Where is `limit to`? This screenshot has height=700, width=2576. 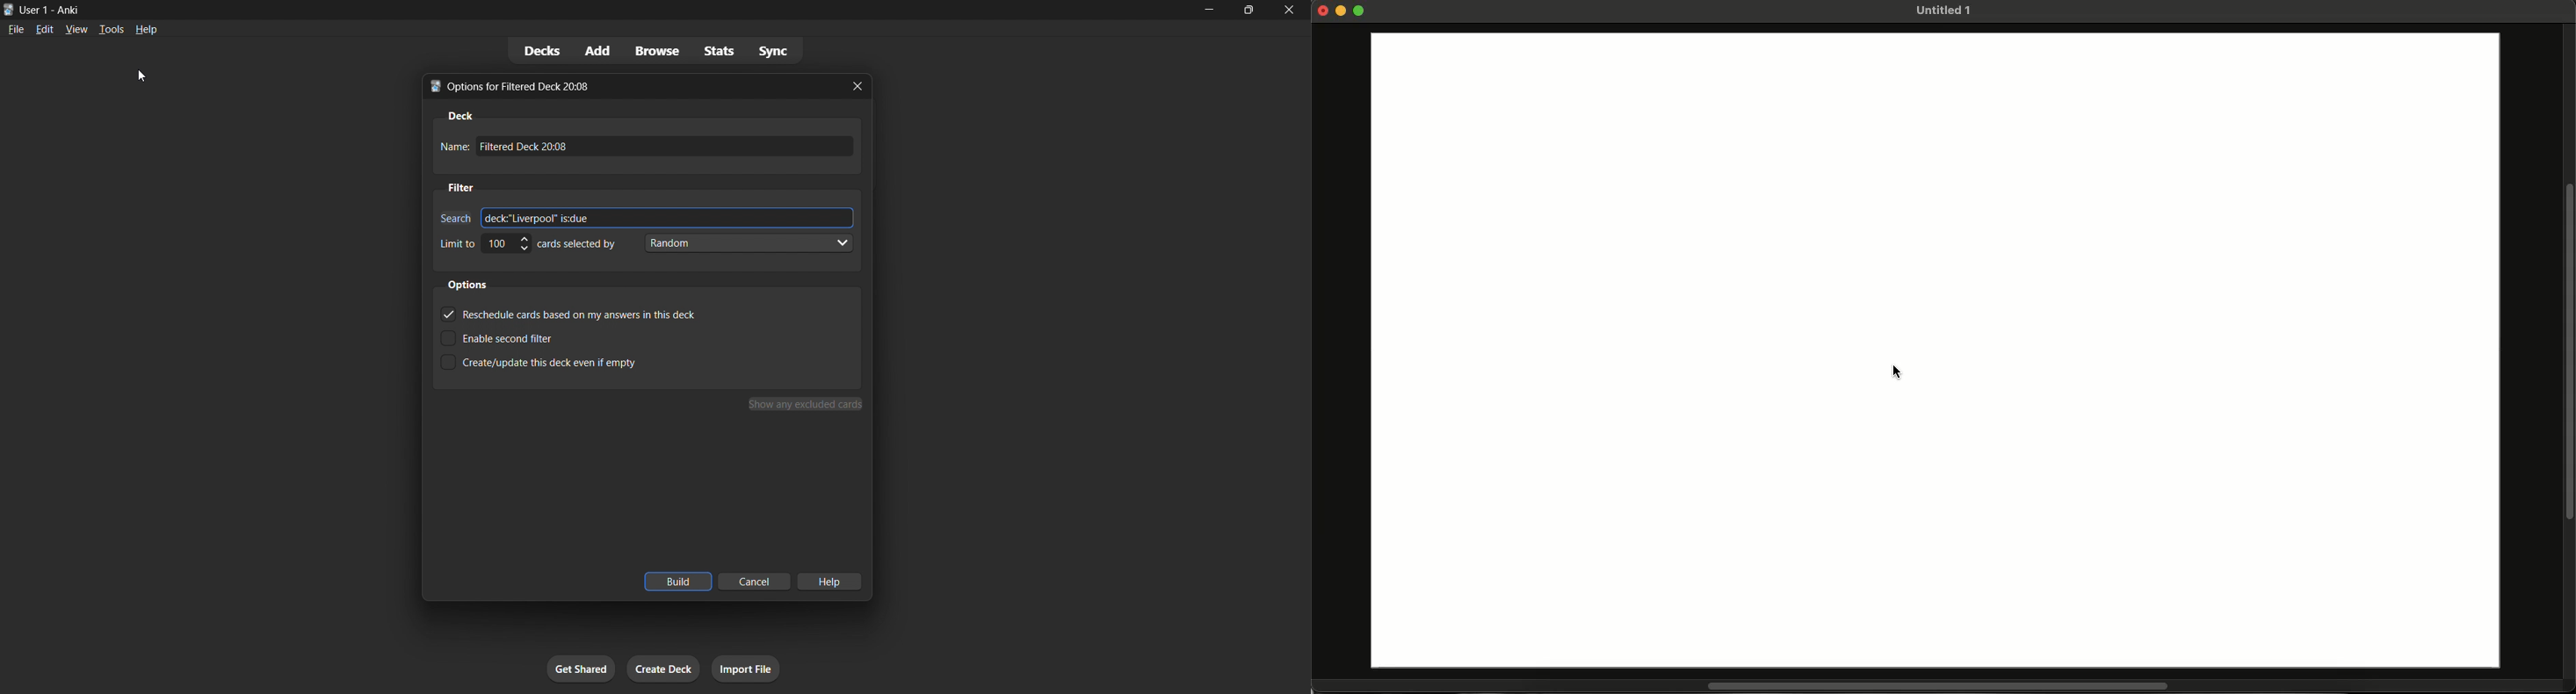
limit to is located at coordinates (457, 243).